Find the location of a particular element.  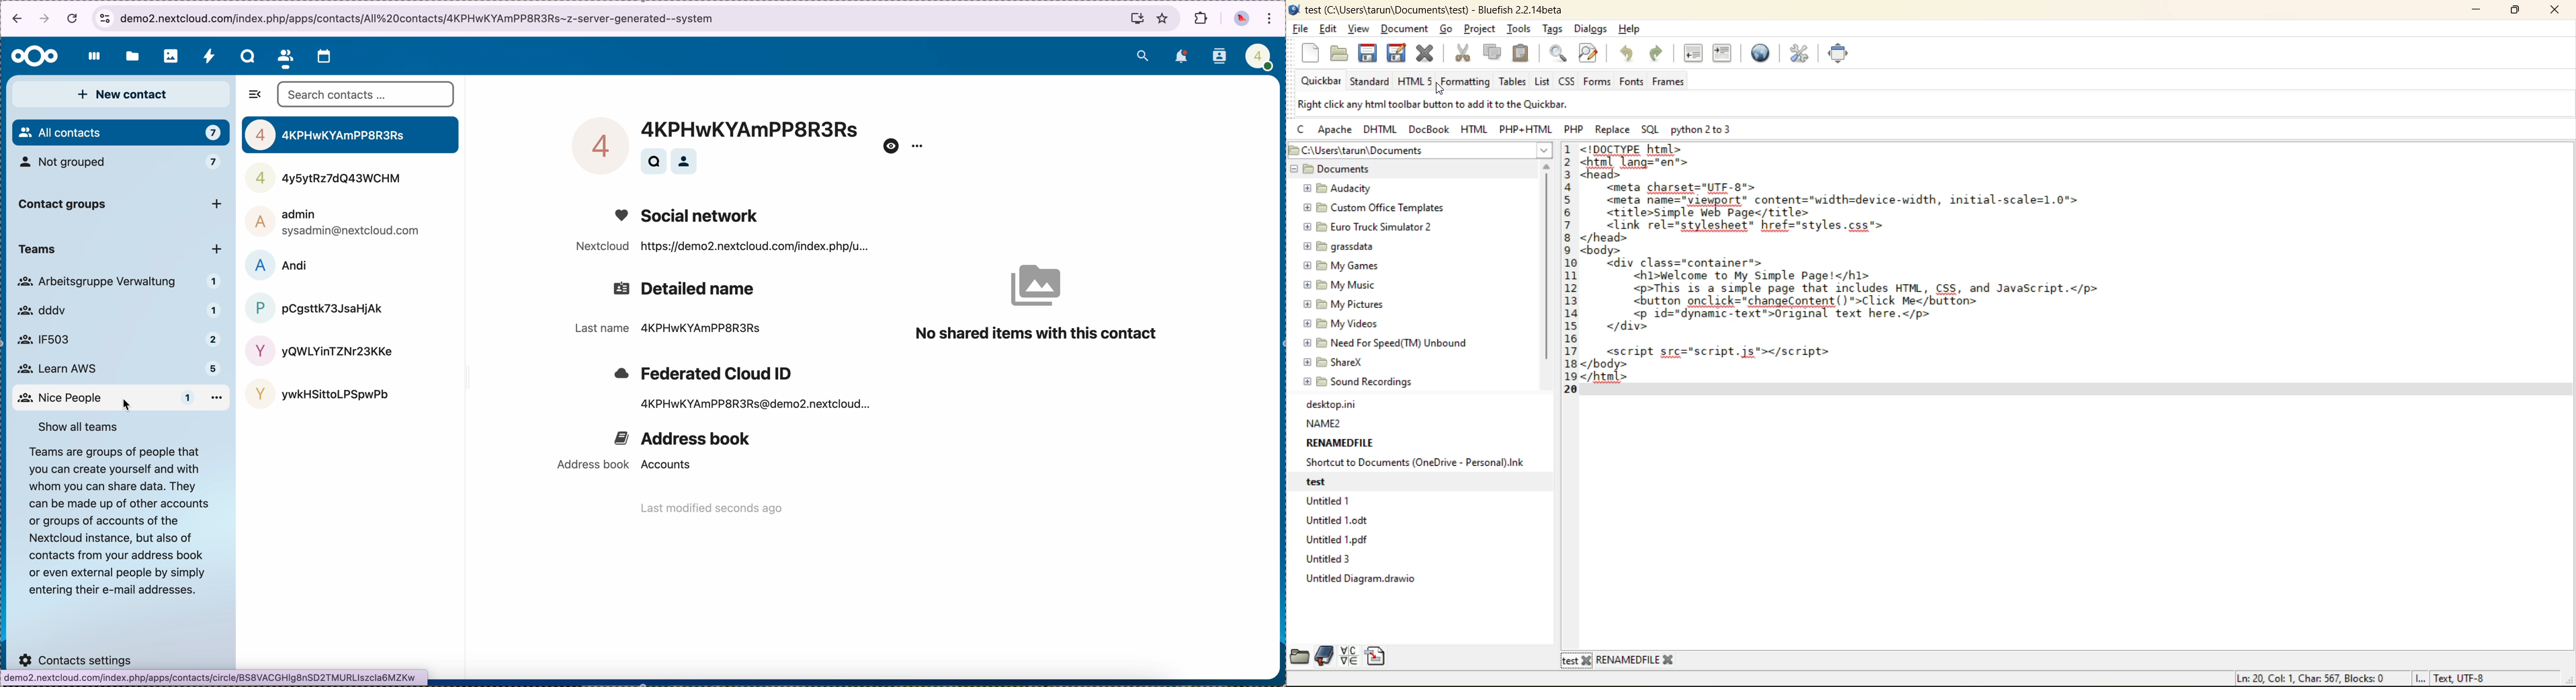

metadata is located at coordinates (2363, 676).